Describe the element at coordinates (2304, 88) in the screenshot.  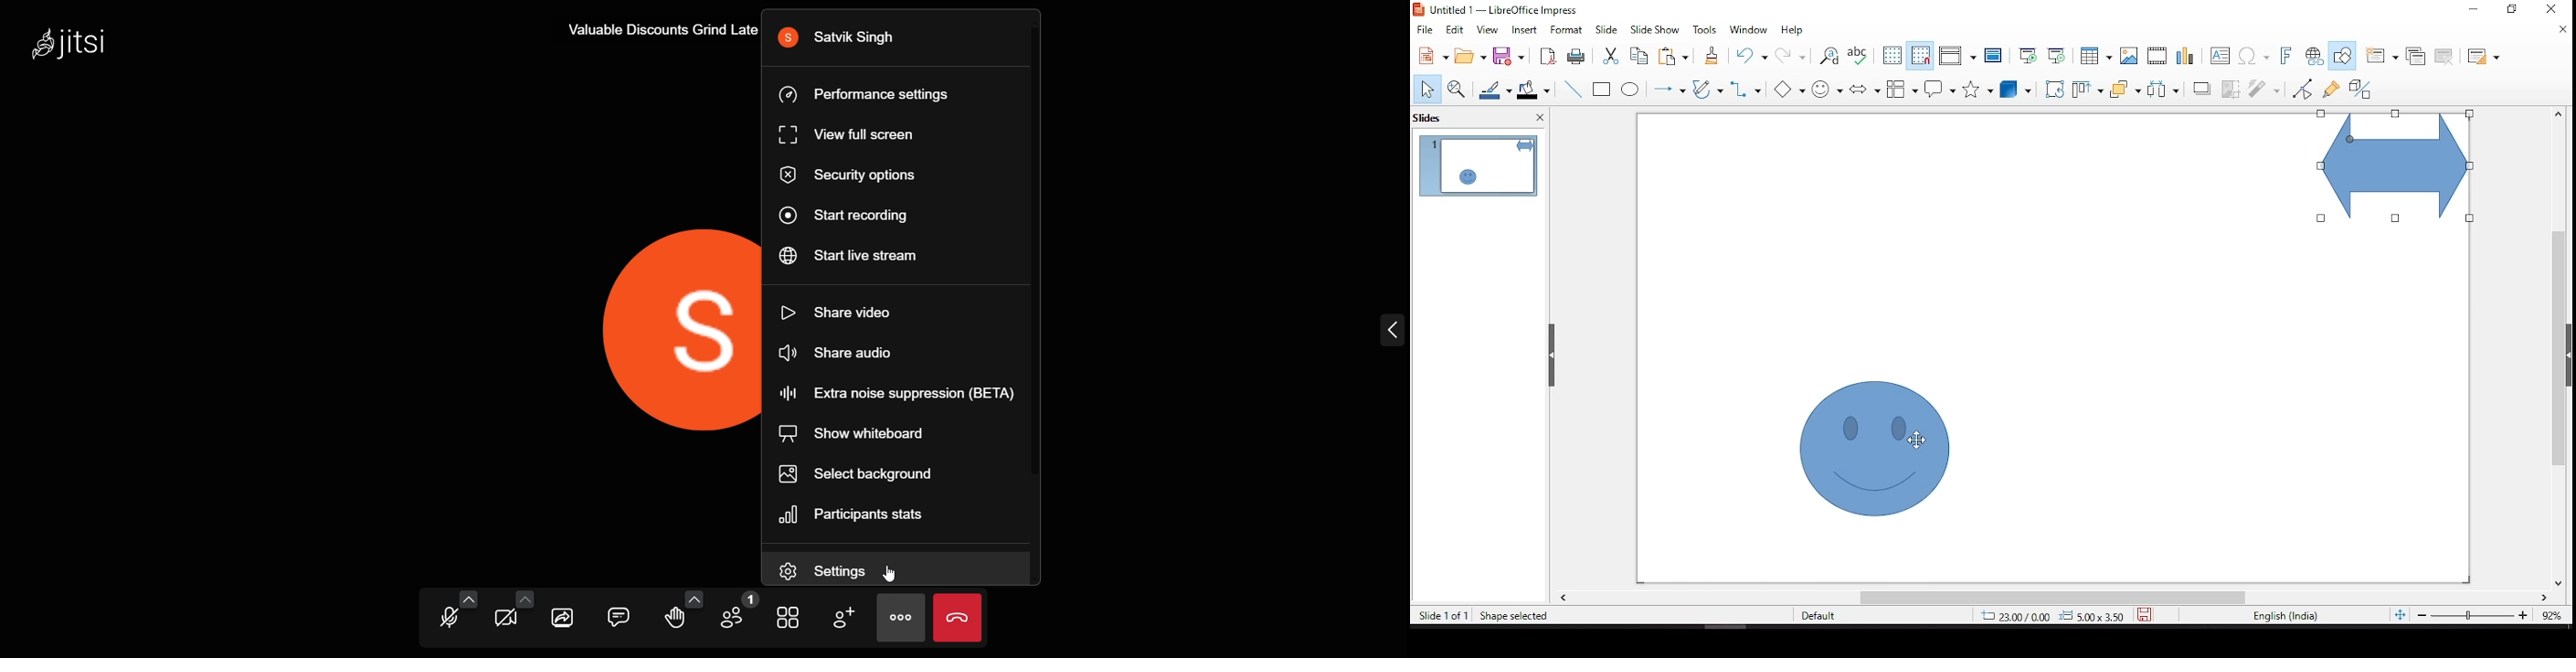
I see `toggle point edit mode` at that location.